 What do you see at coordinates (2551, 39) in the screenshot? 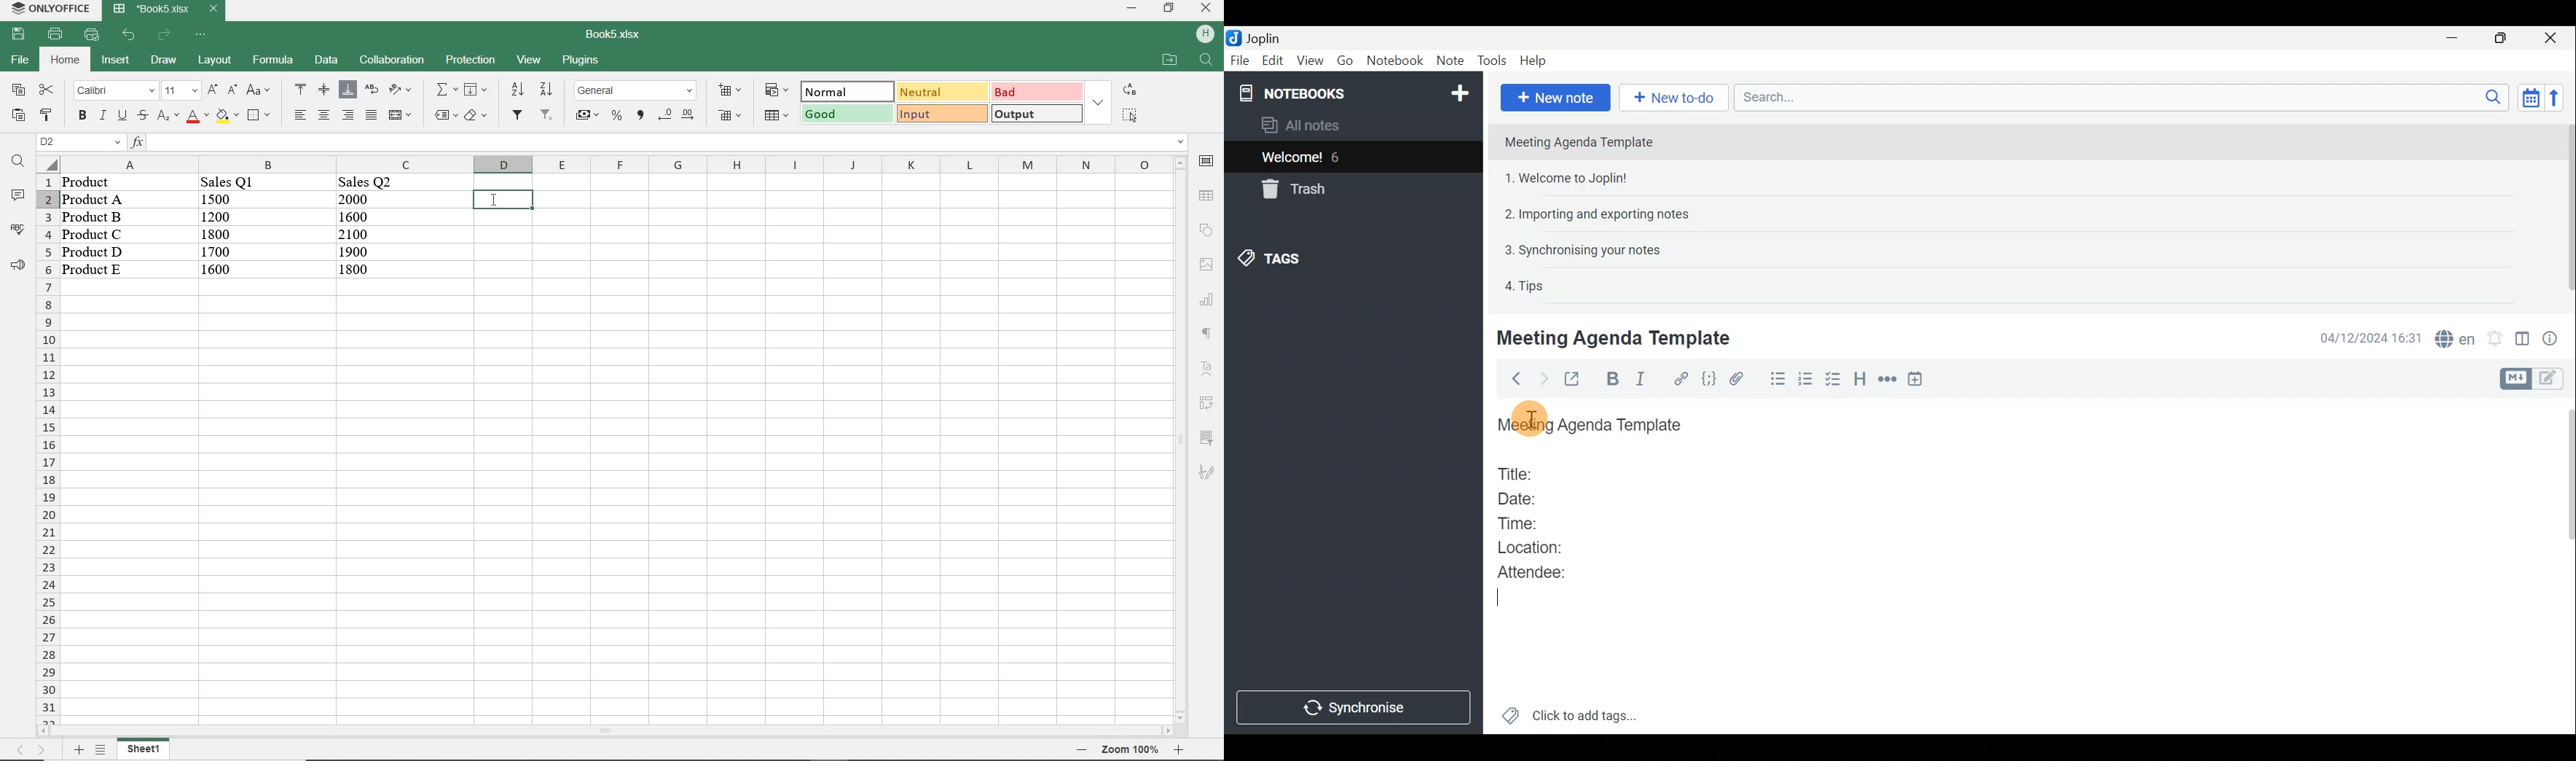
I see `Close` at bounding box center [2551, 39].